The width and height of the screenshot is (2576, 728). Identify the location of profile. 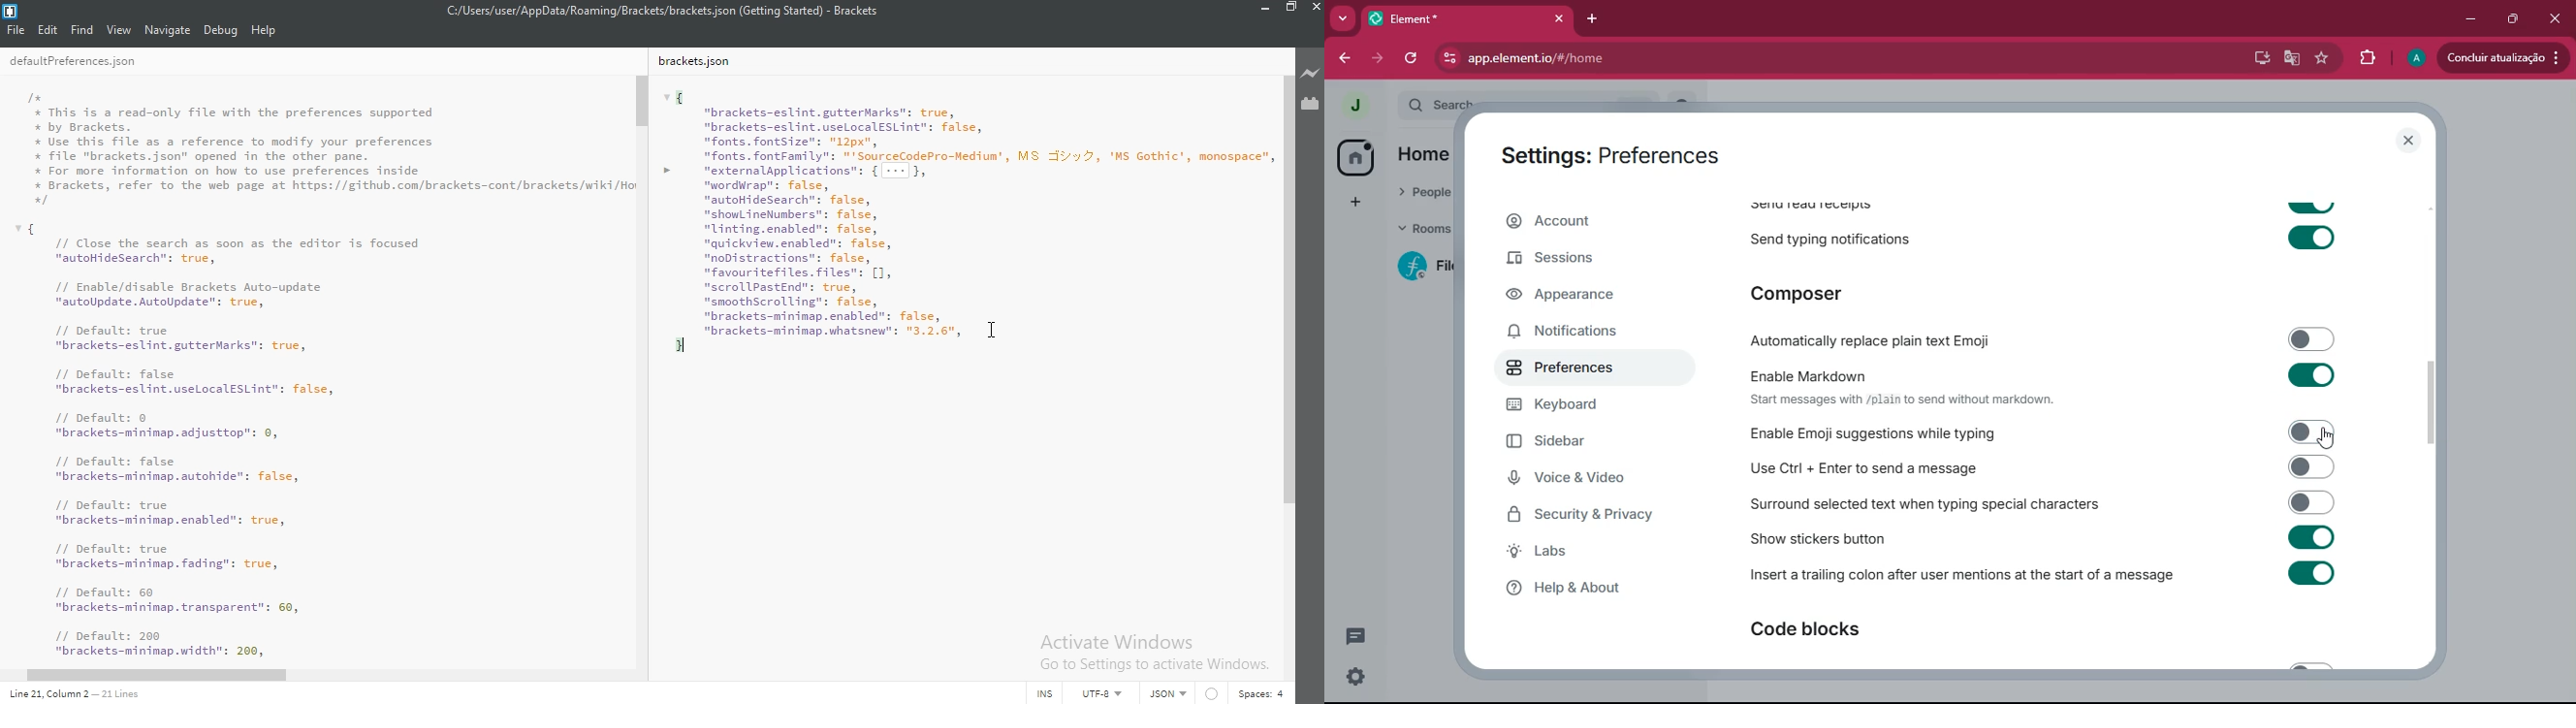
(2418, 58).